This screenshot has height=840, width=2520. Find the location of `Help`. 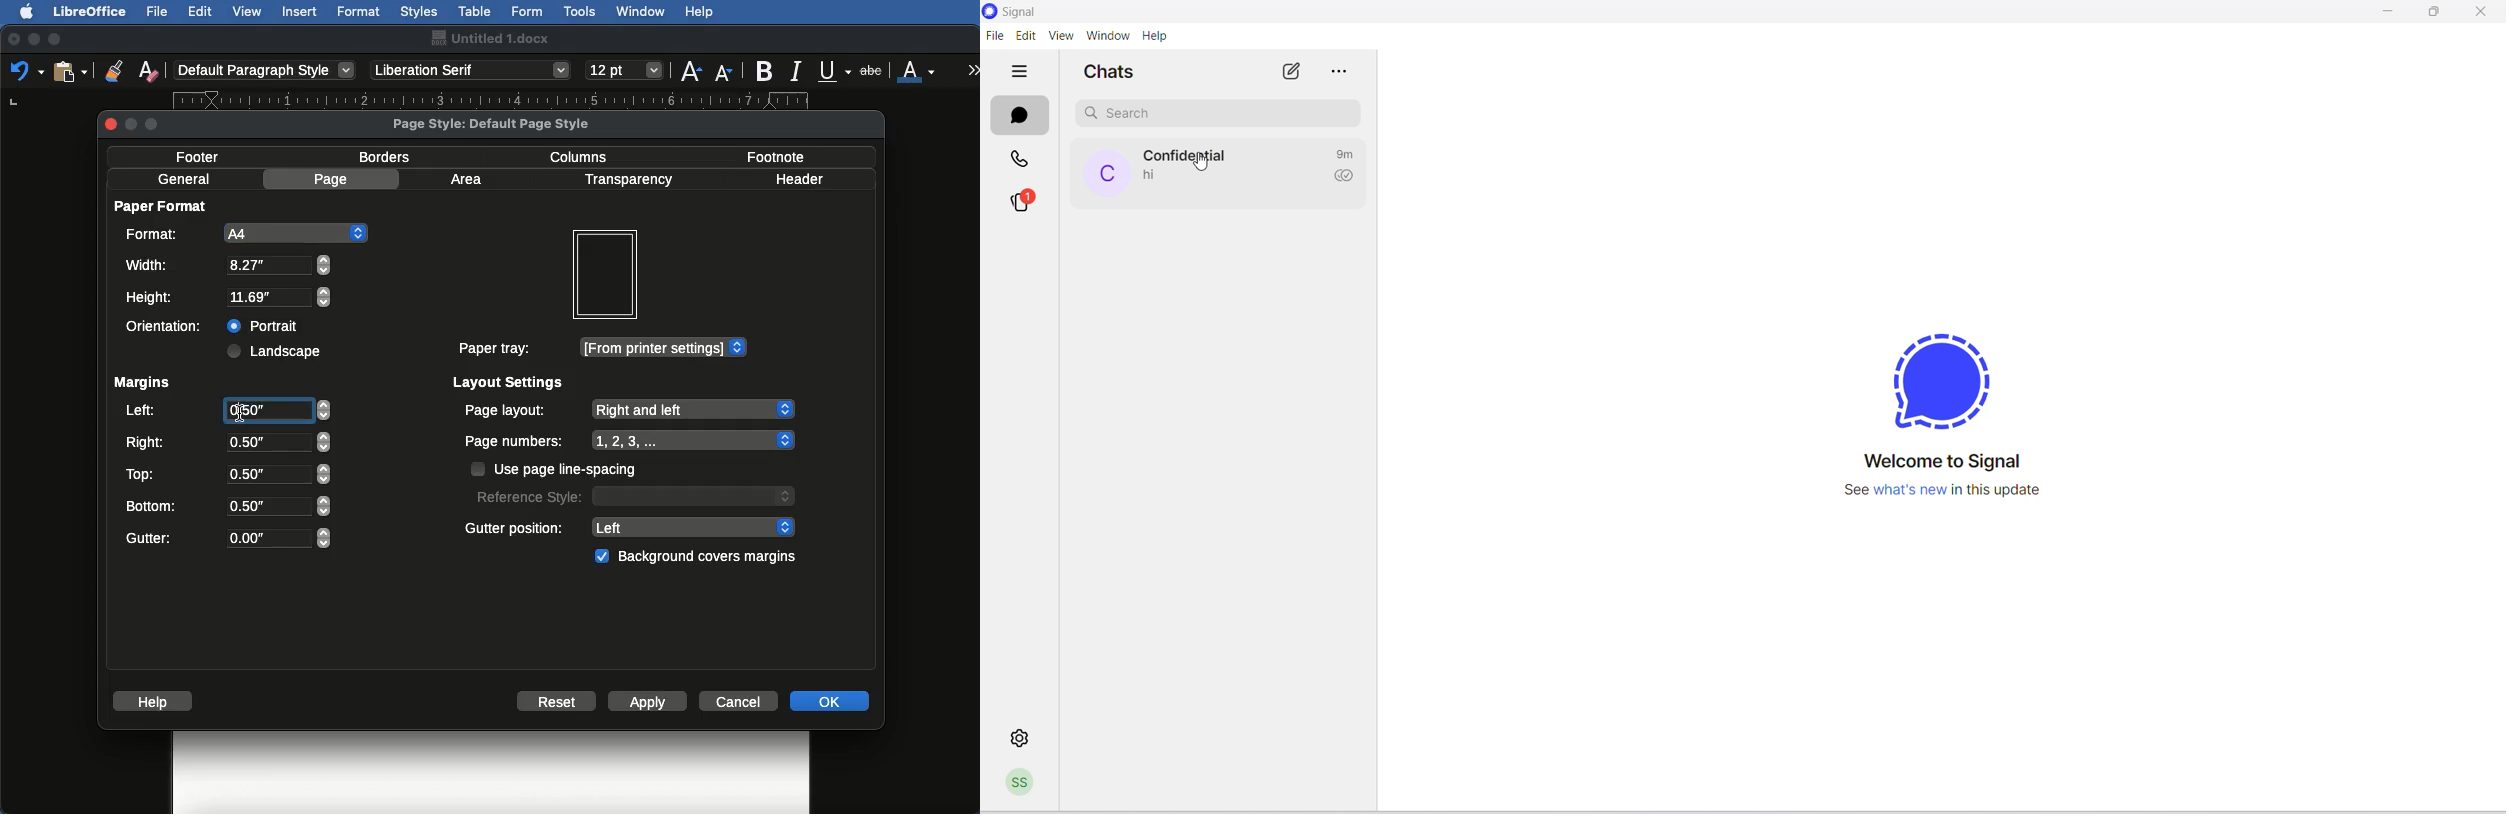

Help is located at coordinates (156, 701).